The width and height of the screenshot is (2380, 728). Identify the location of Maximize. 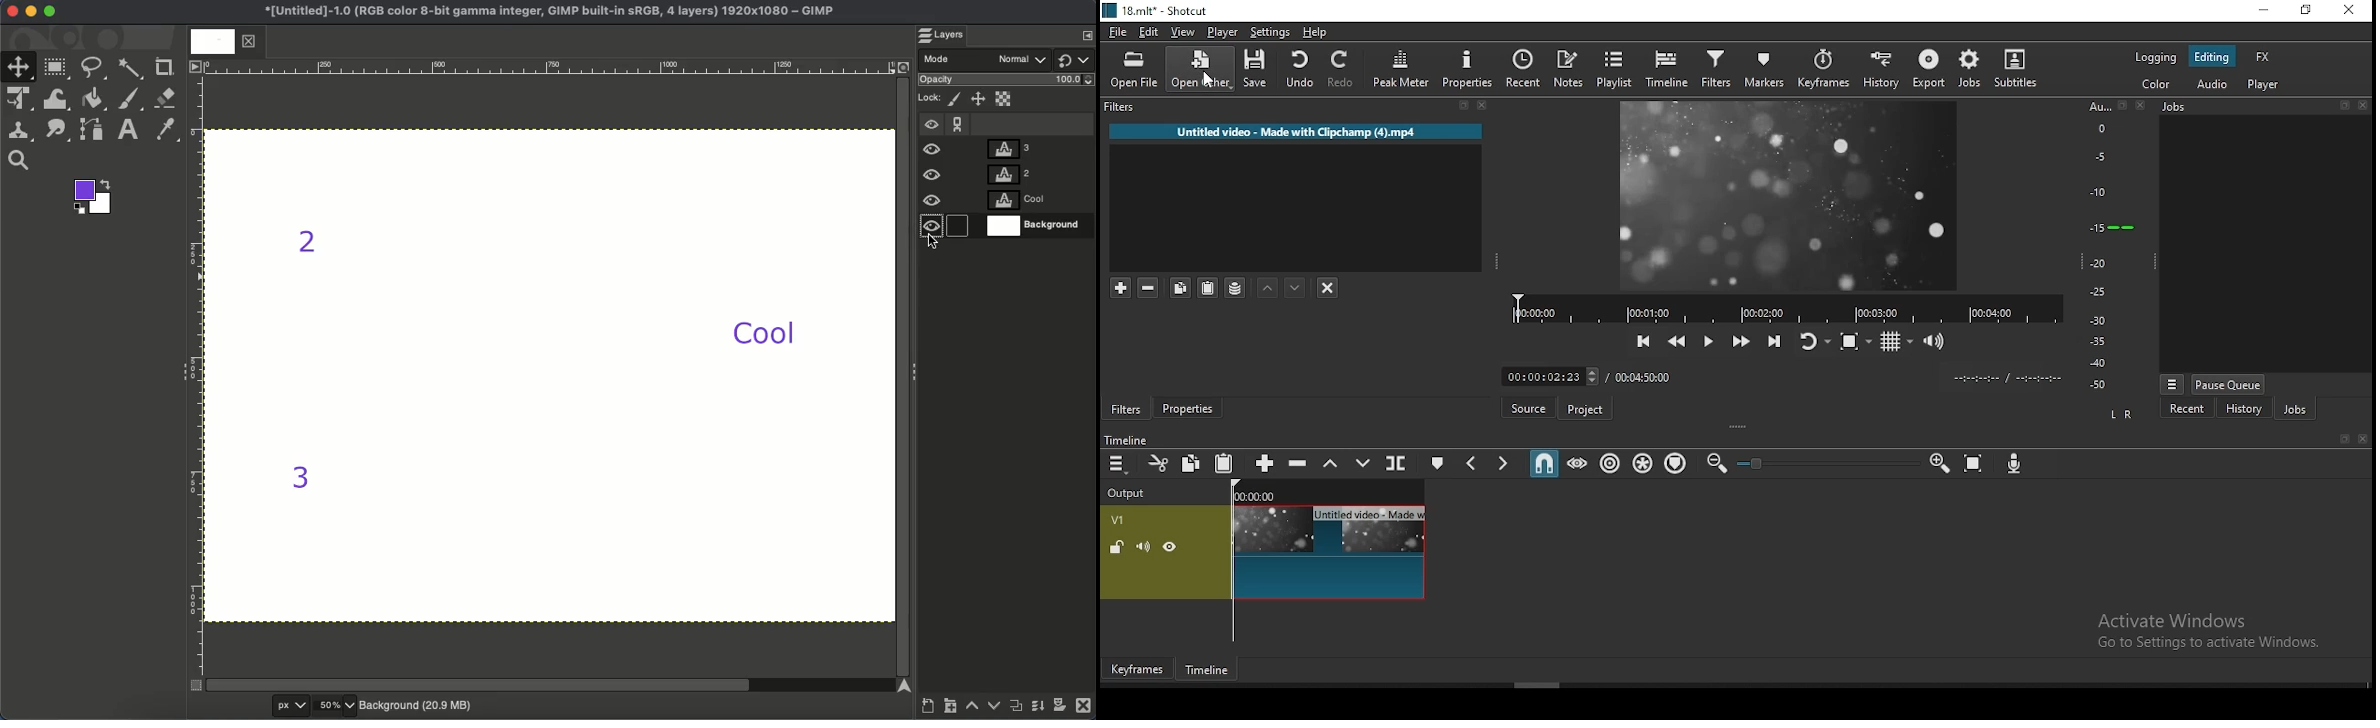
(50, 14).